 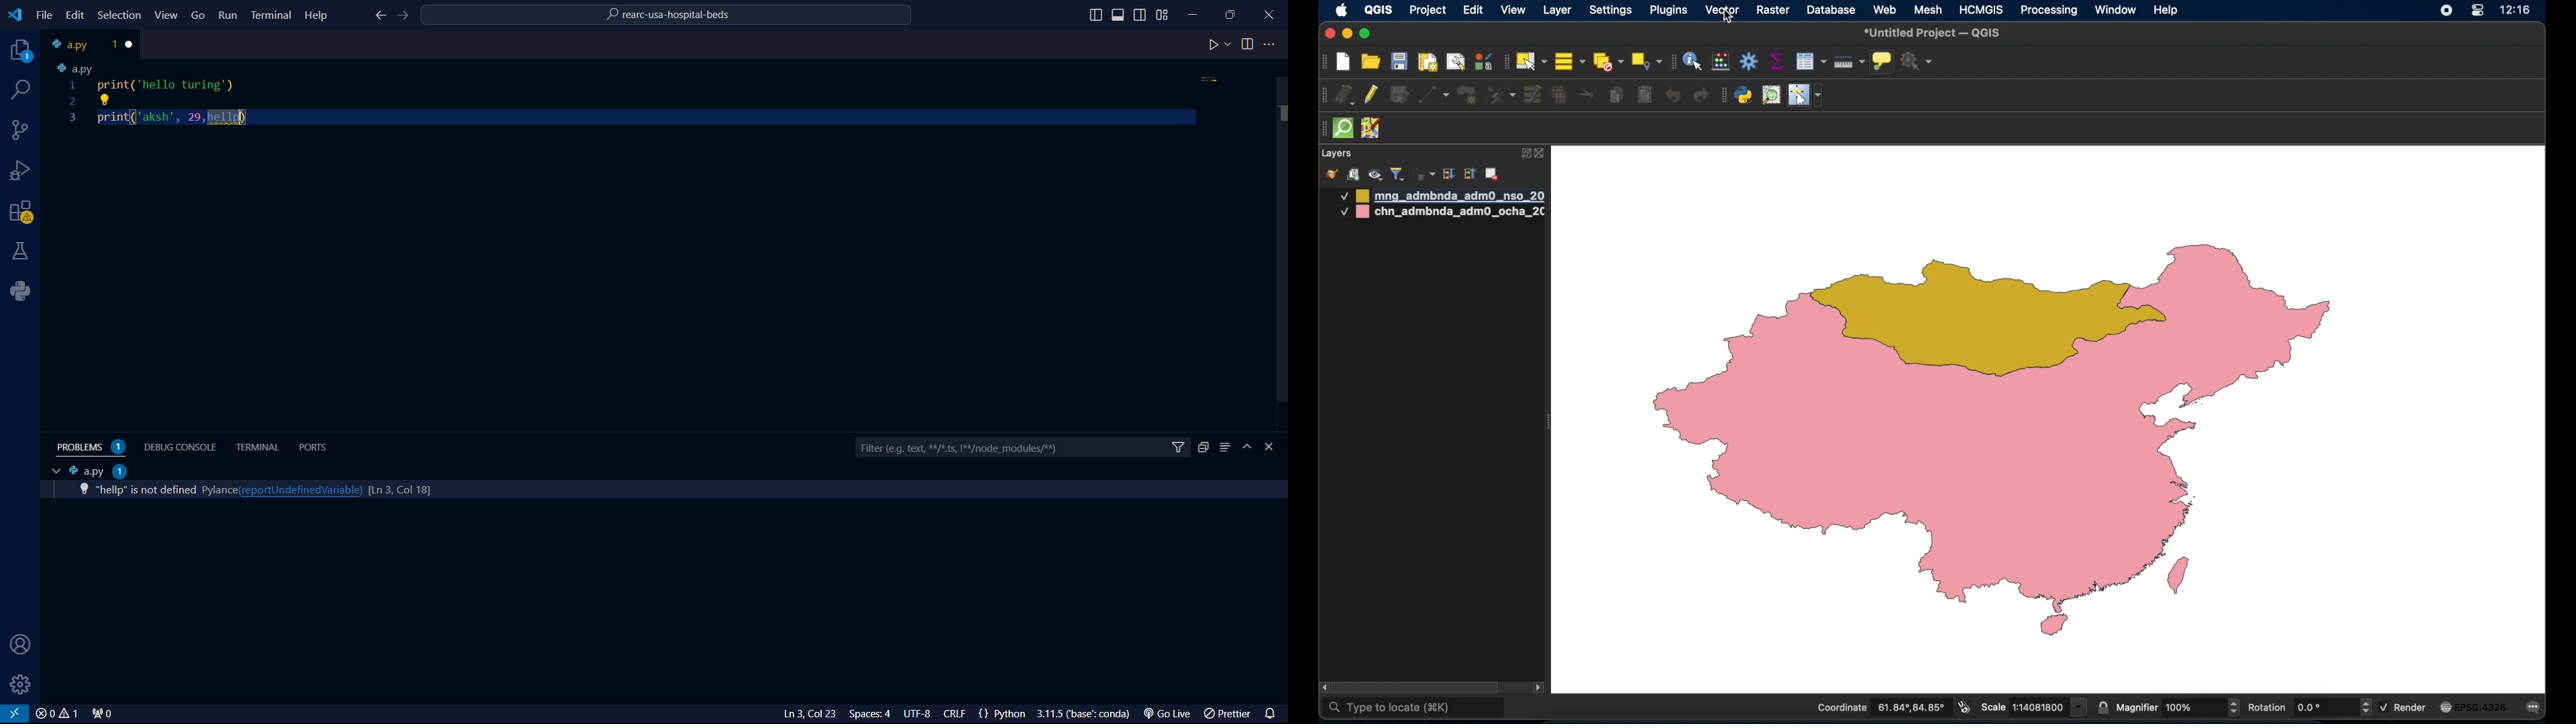 What do you see at coordinates (1608, 62) in the screenshot?
I see `deselect all features` at bounding box center [1608, 62].